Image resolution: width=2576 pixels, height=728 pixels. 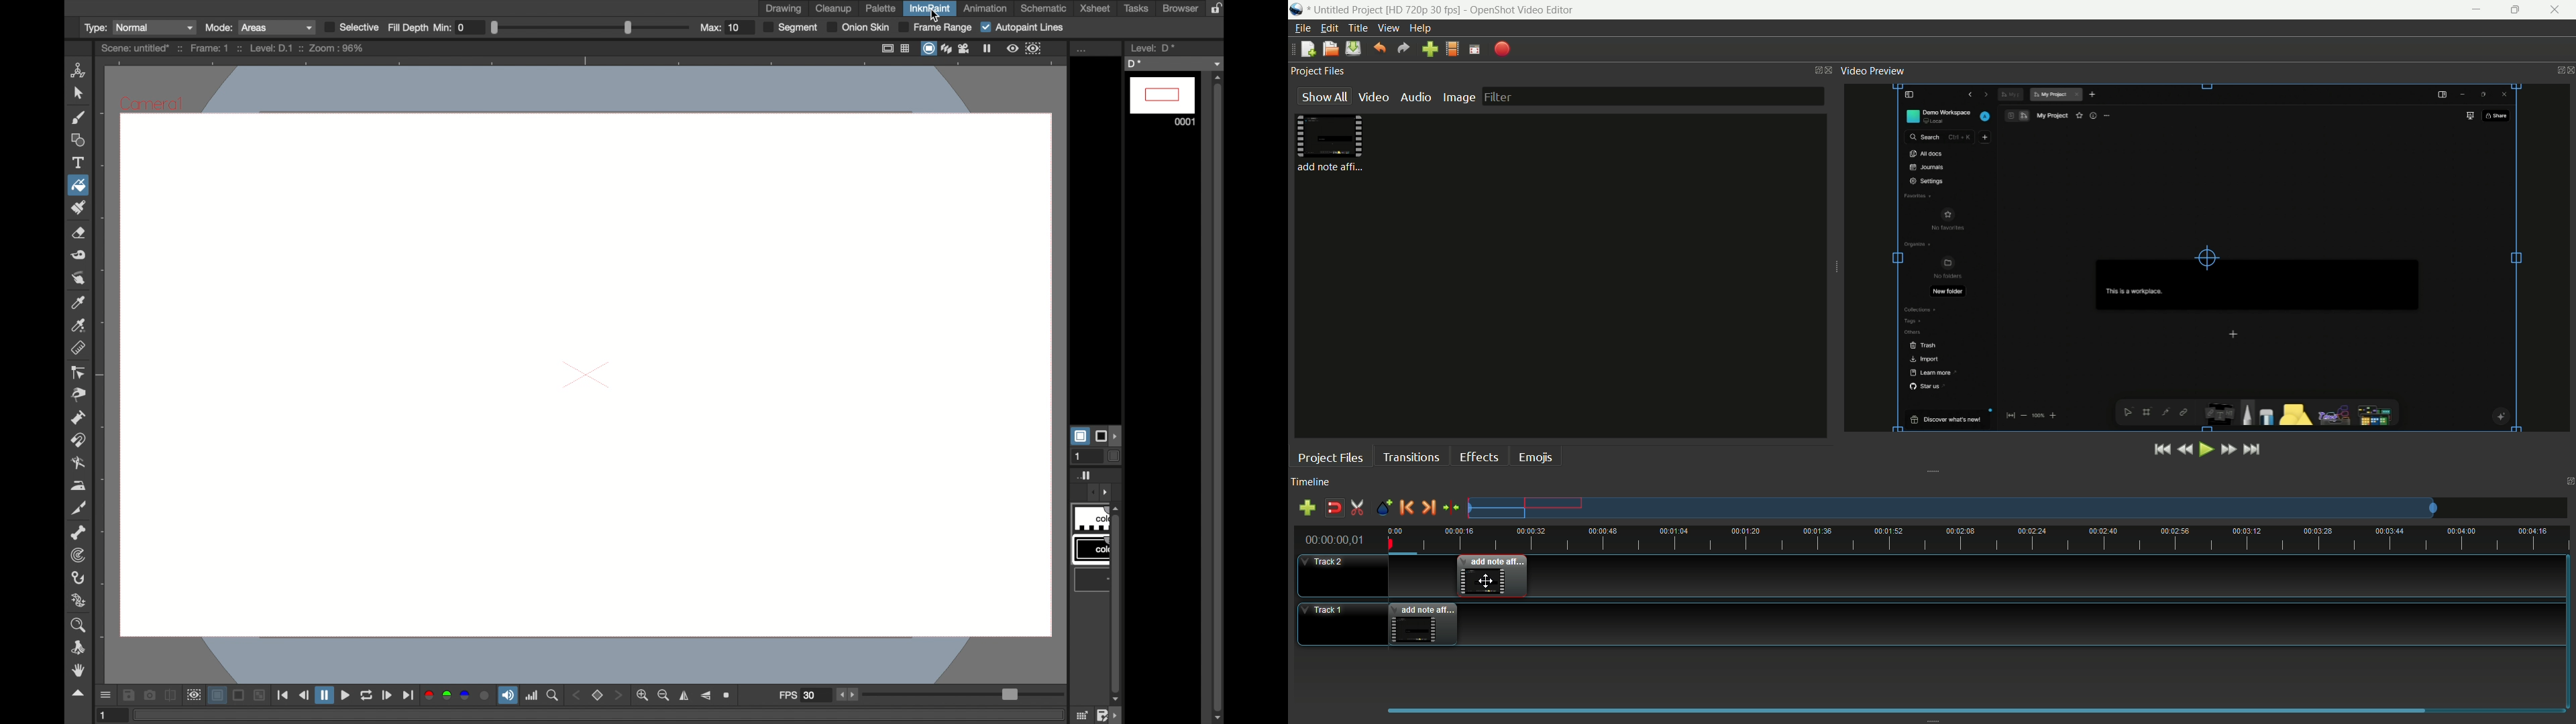 What do you see at coordinates (1411, 457) in the screenshot?
I see `transactions` at bounding box center [1411, 457].